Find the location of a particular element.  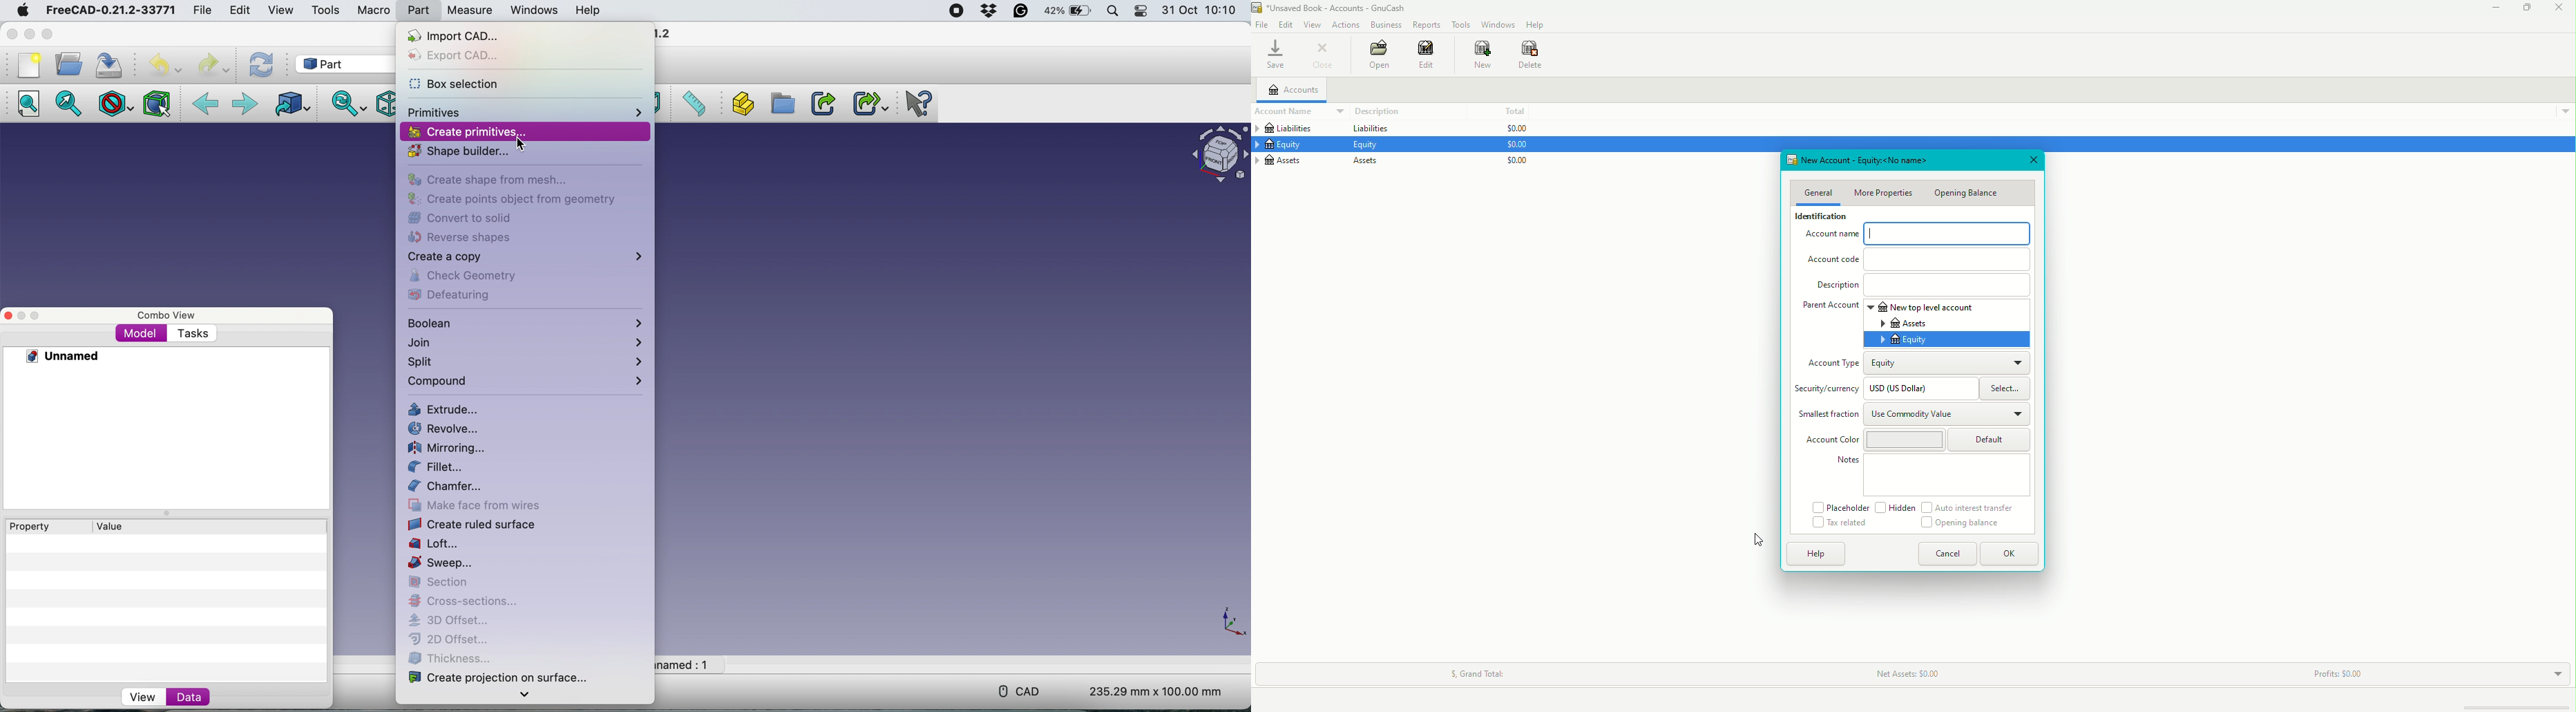

Close is located at coordinates (2560, 9).